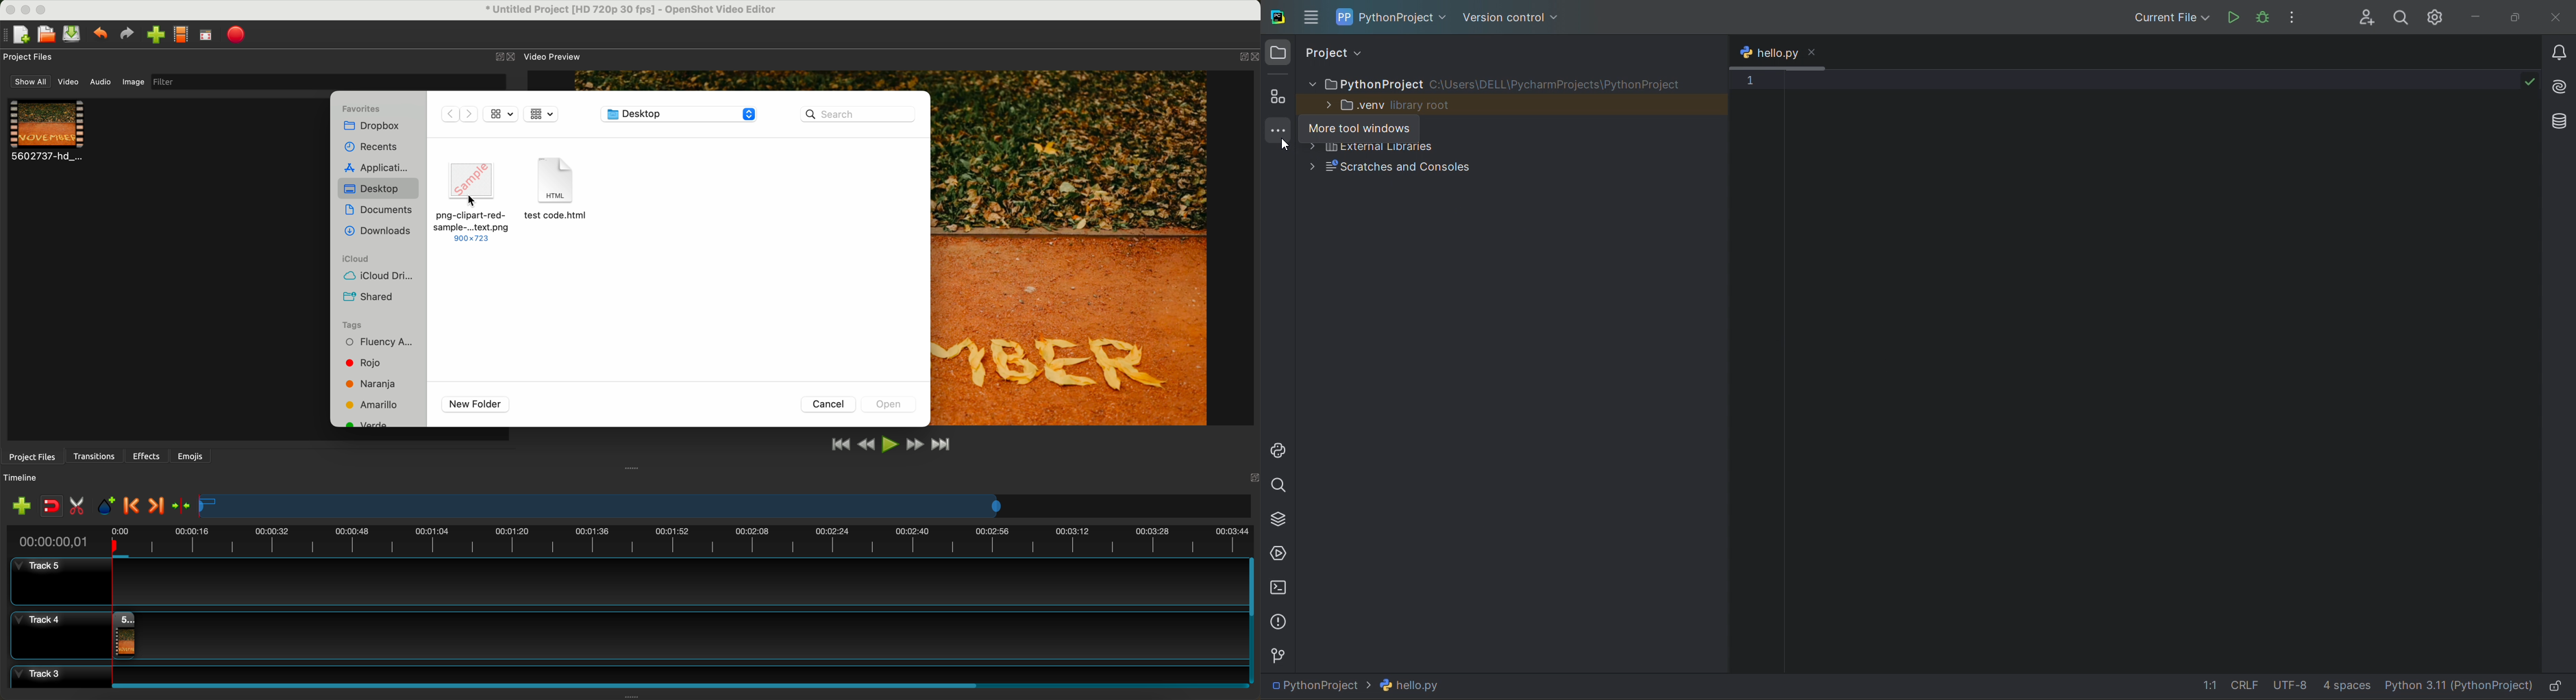 The image size is (2576, 700). Describe the element at coordinates (2437, 18) in the screenshot. I see `settings` at that location.